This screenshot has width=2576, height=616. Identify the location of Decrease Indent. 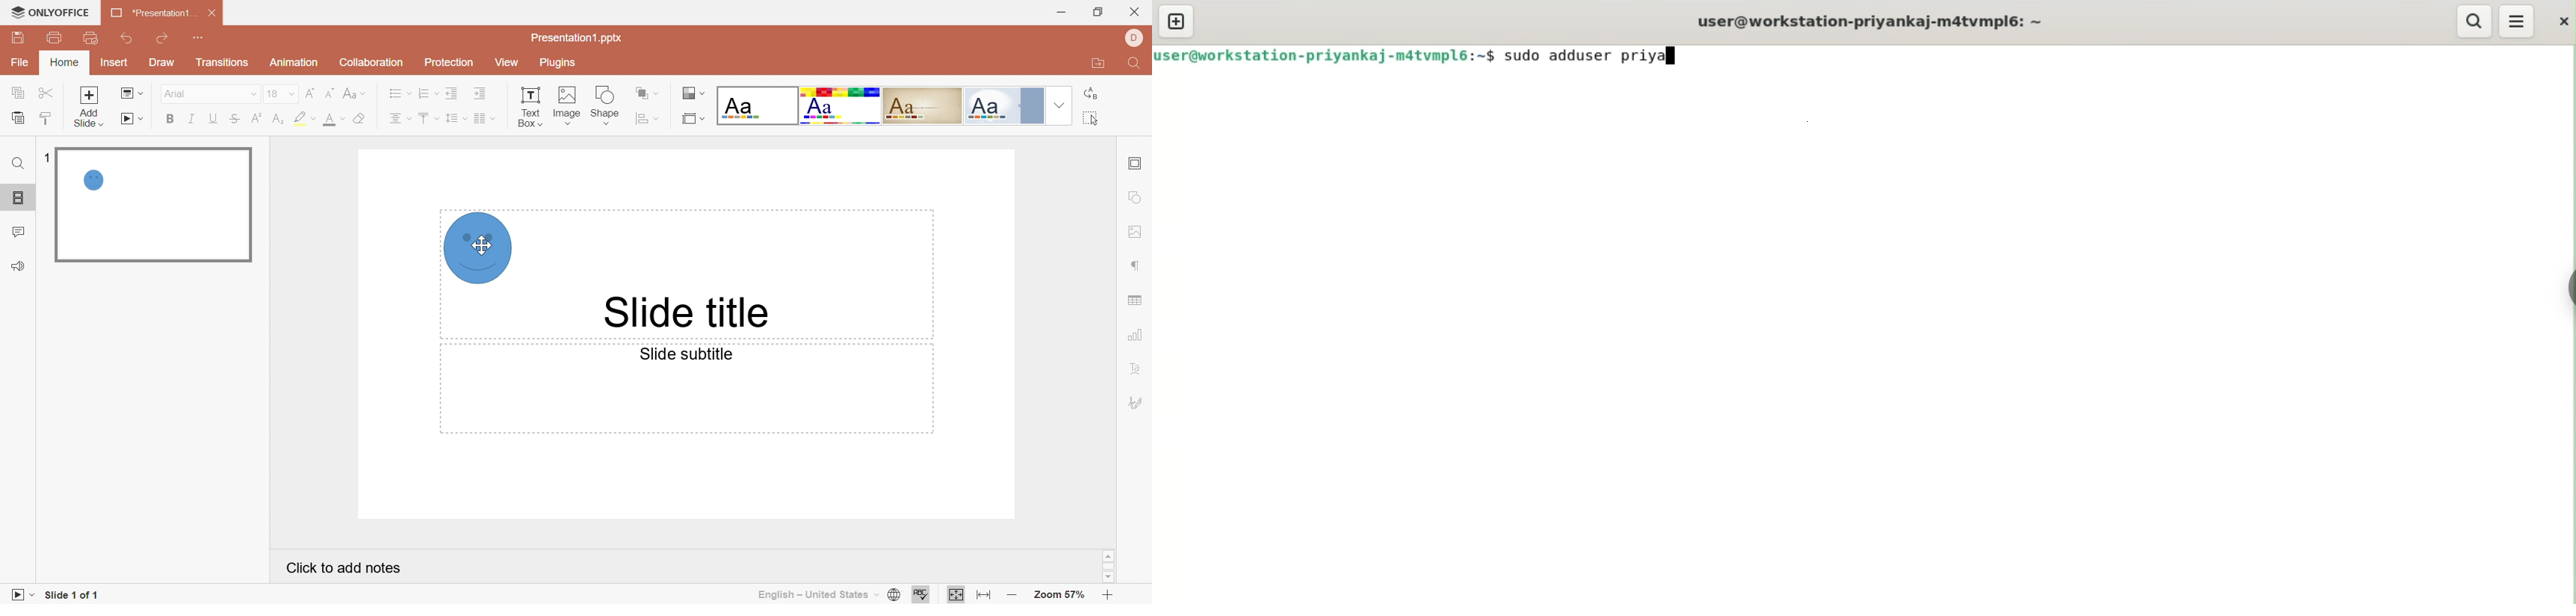
(454, 92).